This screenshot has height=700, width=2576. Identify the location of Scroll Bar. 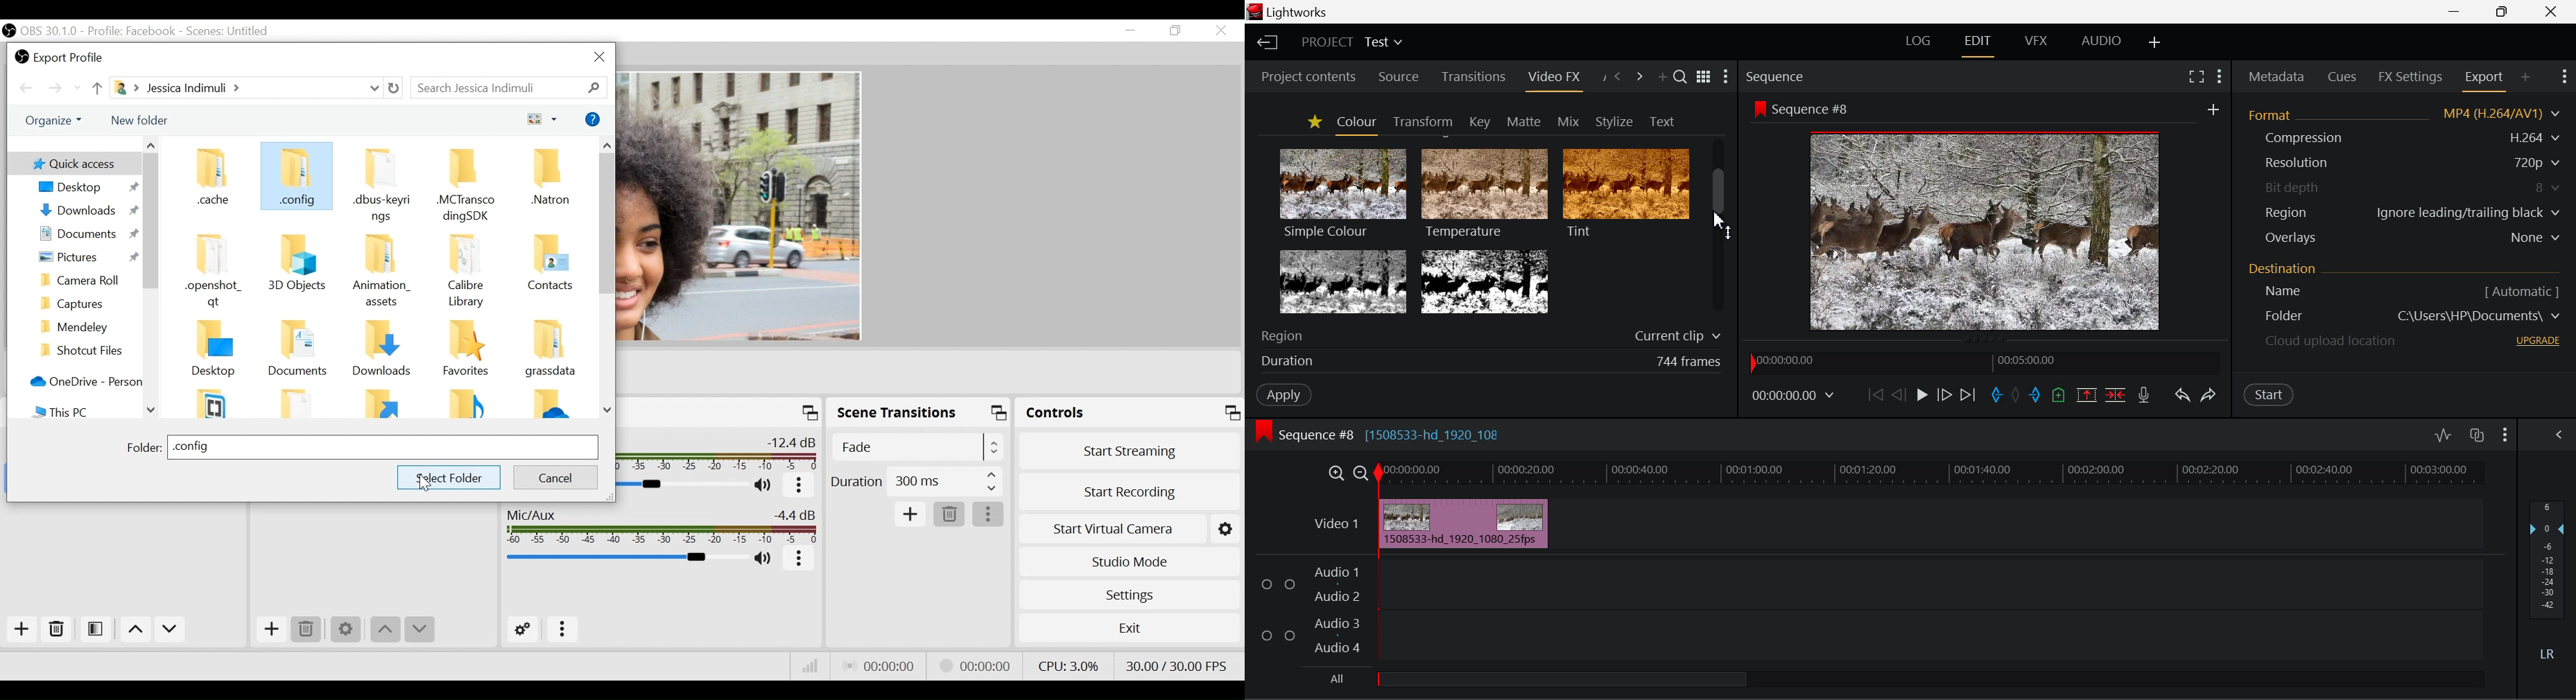
(1719, 228).